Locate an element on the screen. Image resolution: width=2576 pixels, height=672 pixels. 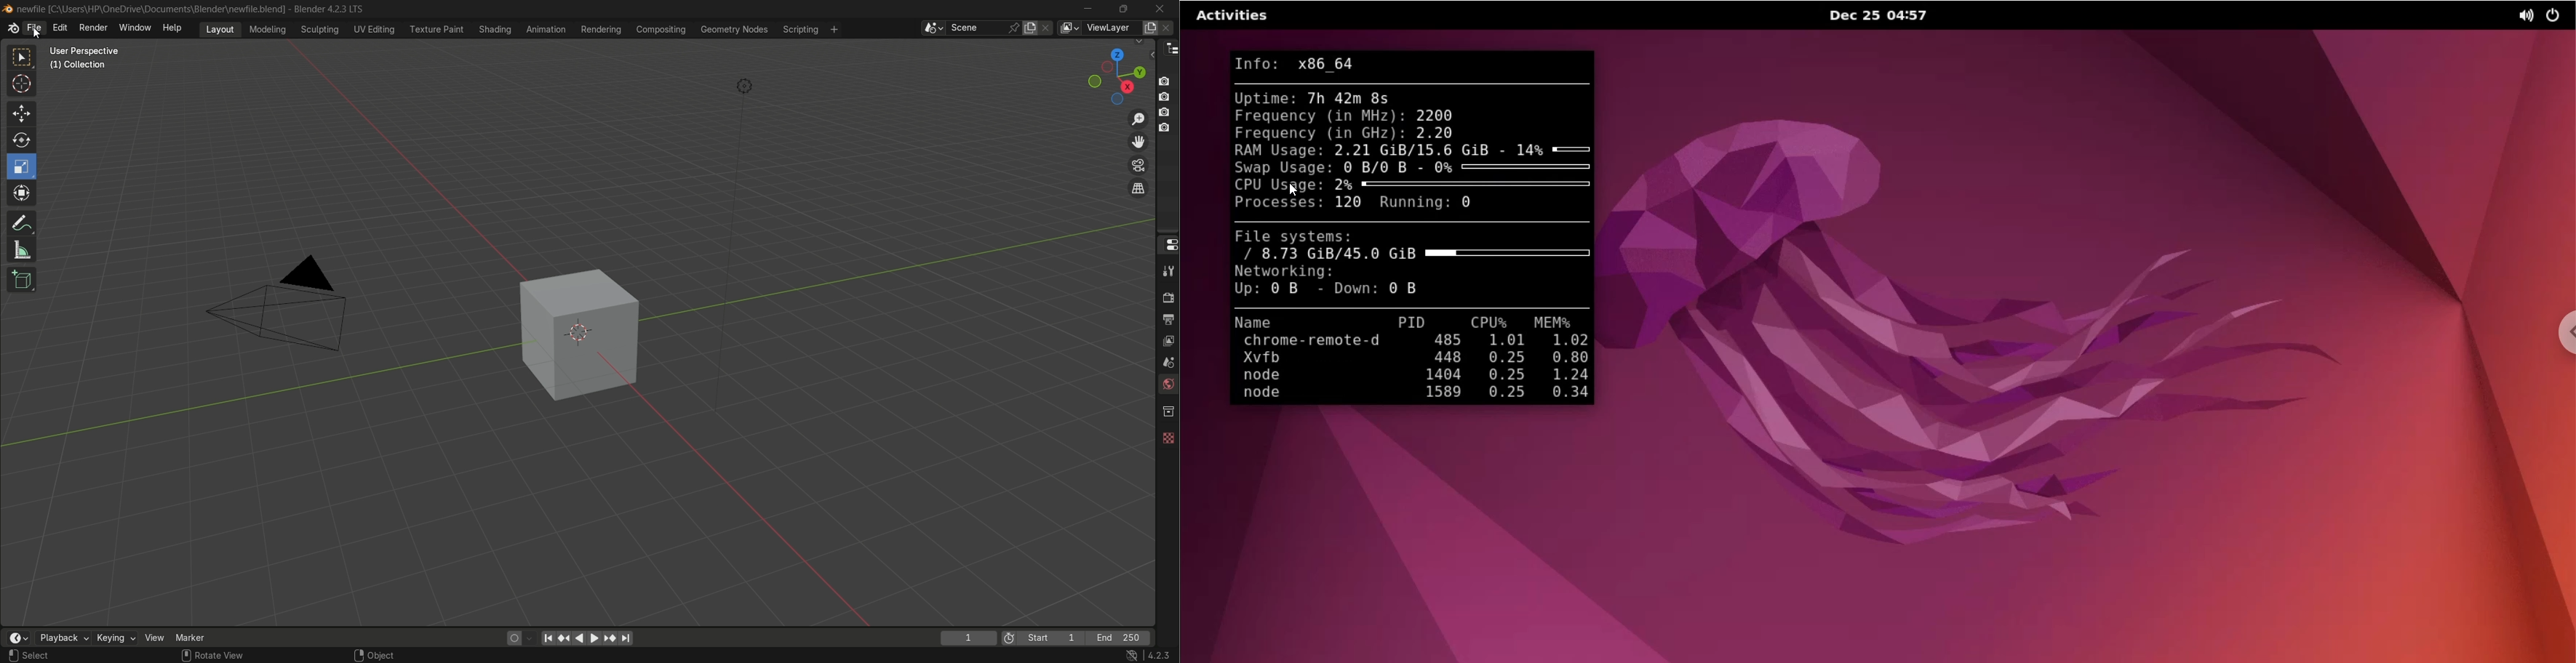
Object is located at coordinates (389, 652).